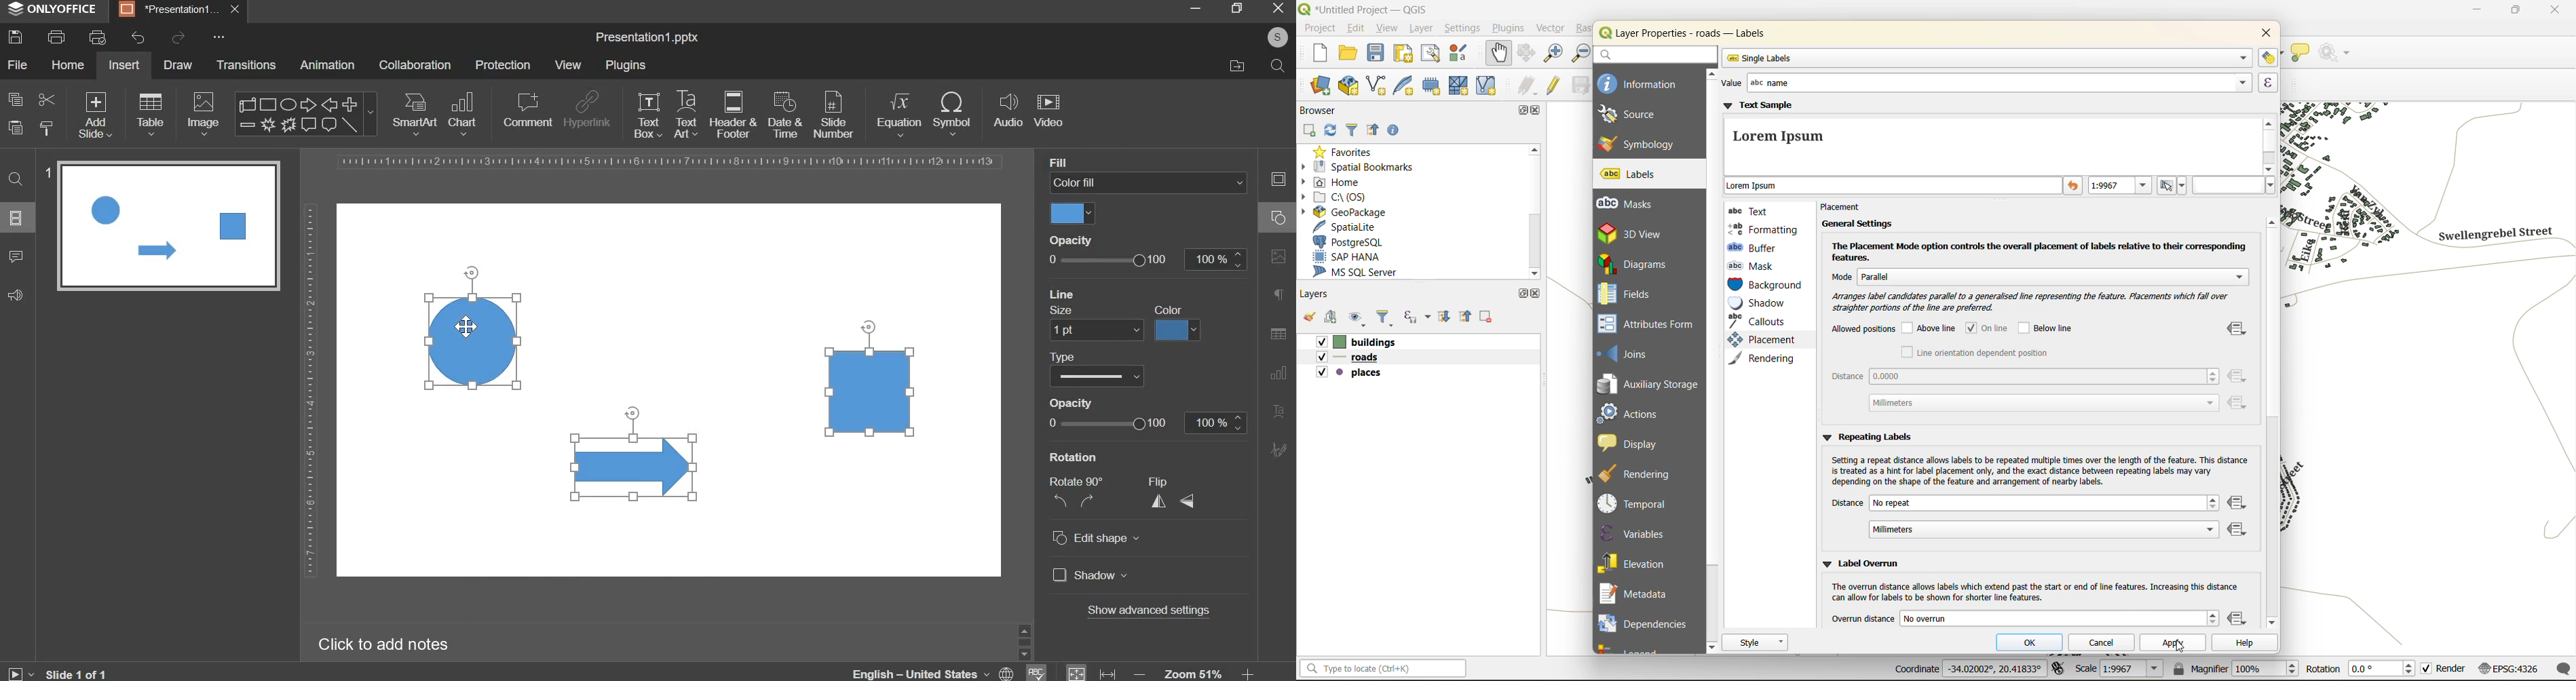  Describe the element at coordinates (1080, 482) in the screenshot. I see `Rotate 90°` at that location.